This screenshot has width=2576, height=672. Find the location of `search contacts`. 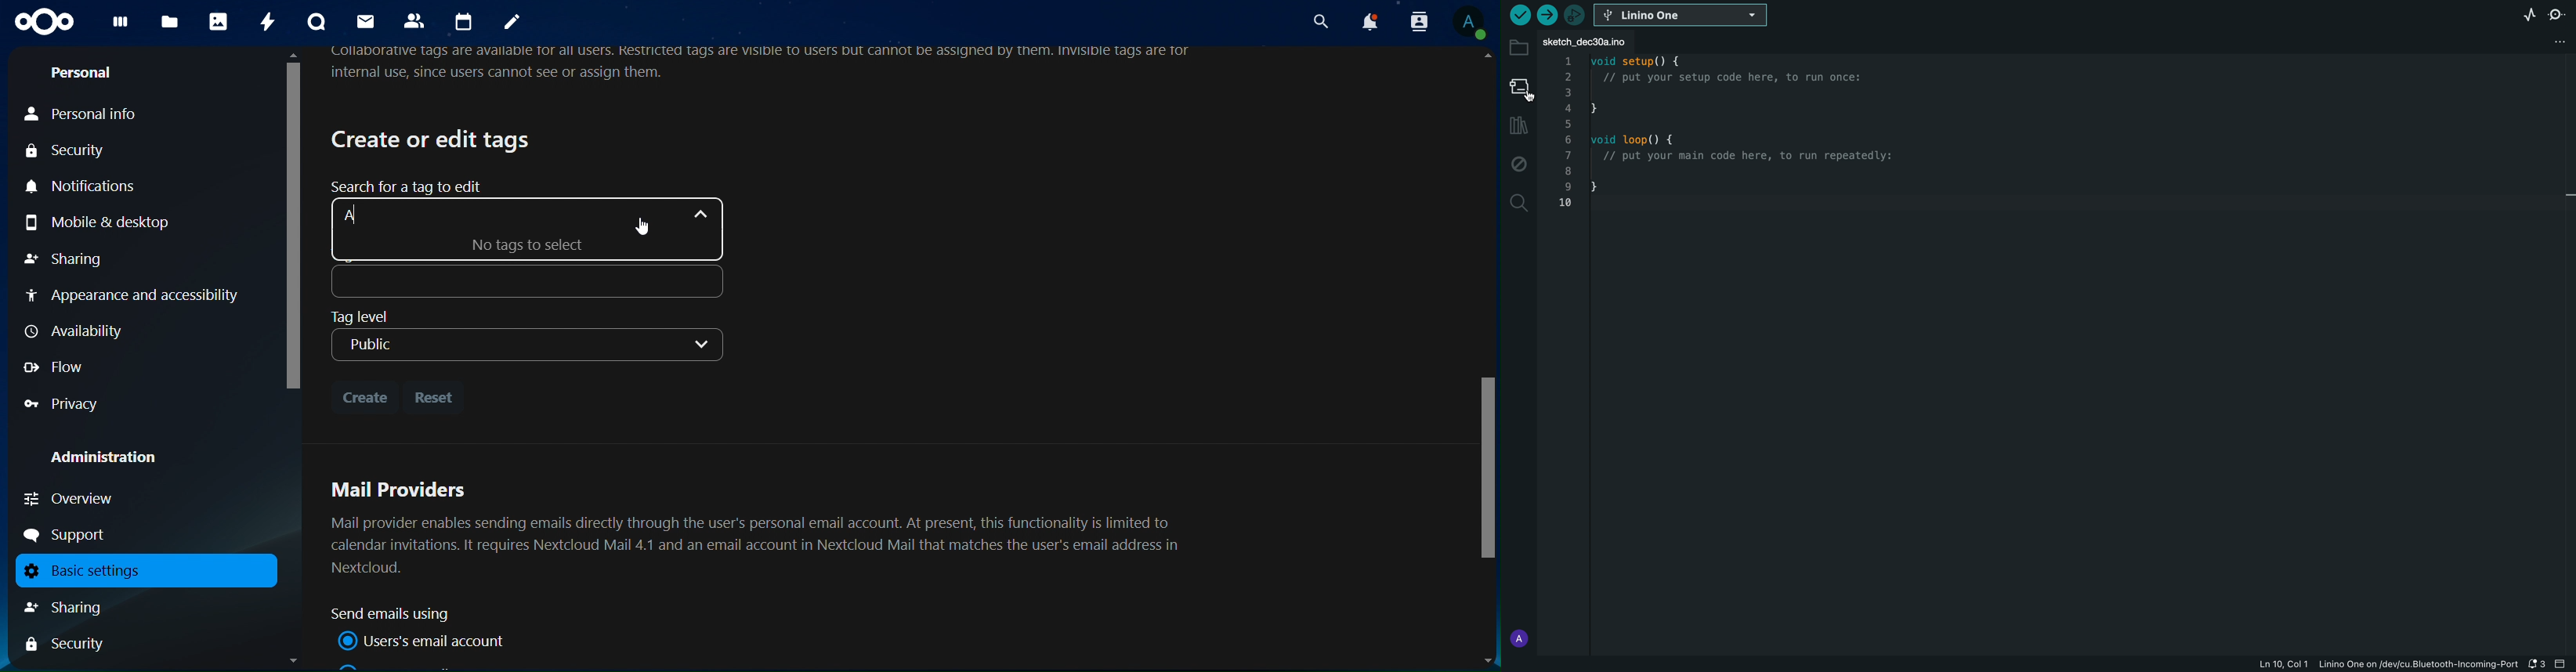

search contacts is located at coordinates (1413, 21).